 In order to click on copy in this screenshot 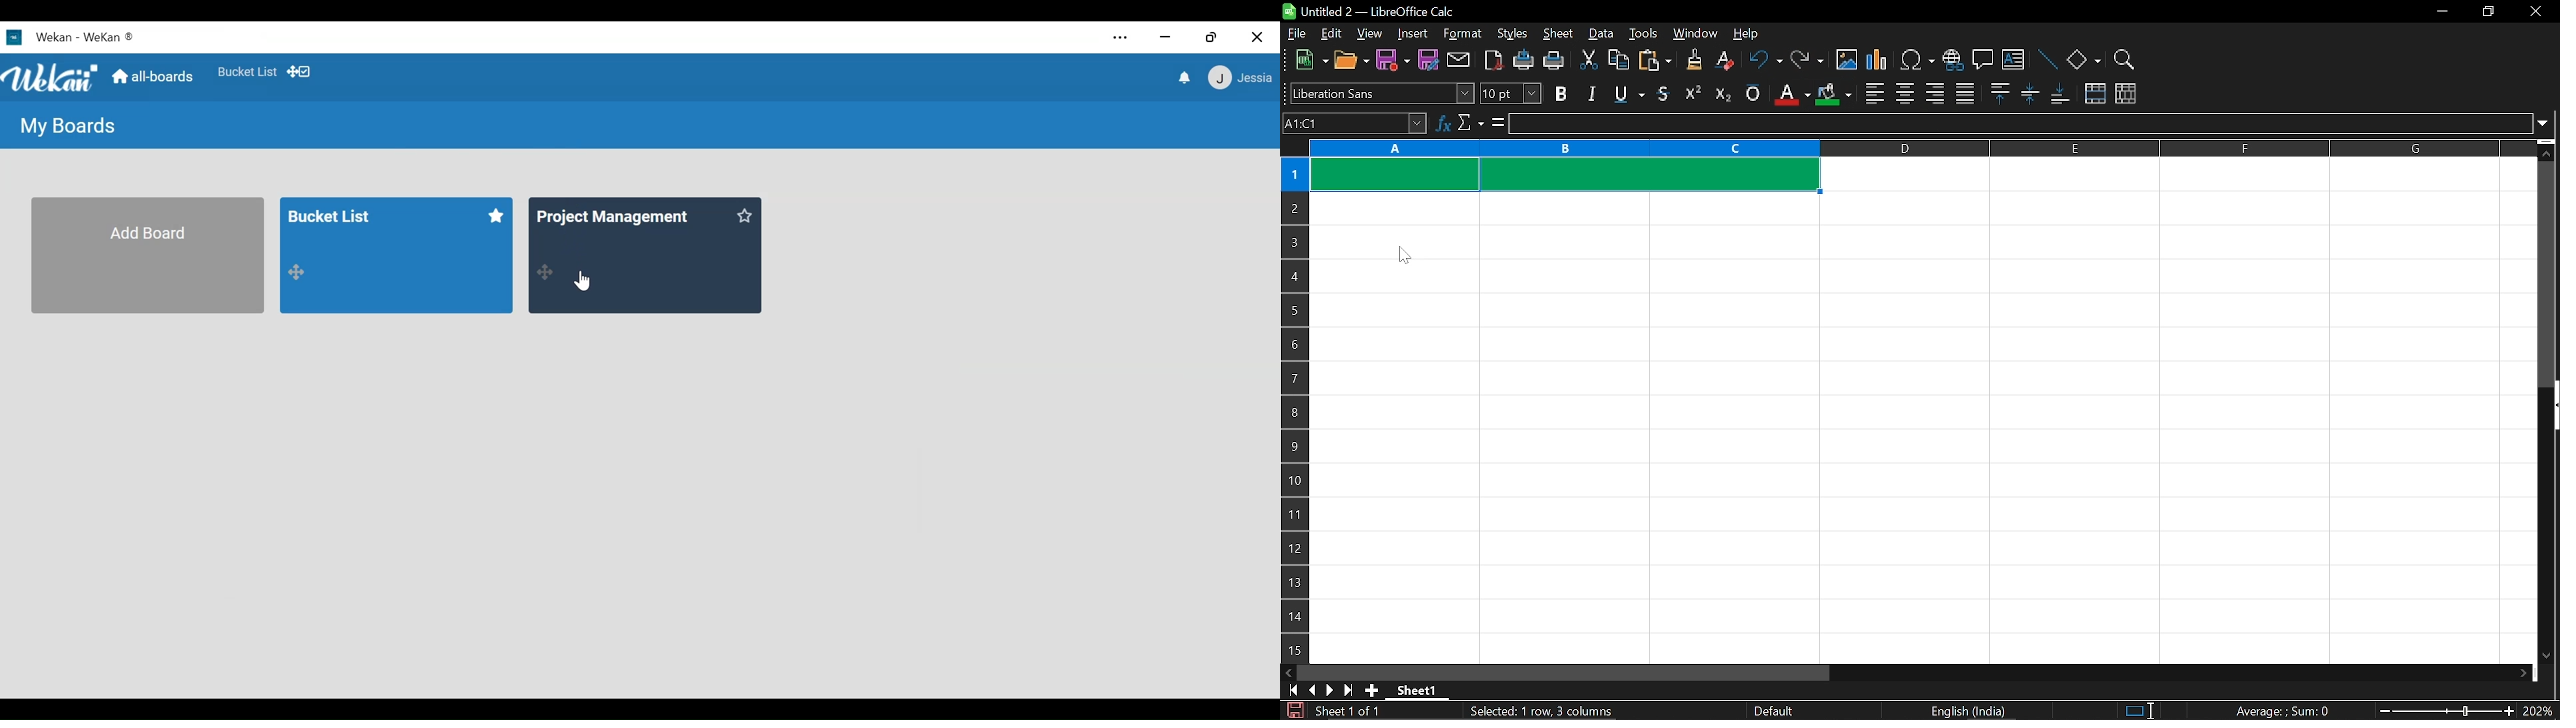, I will do `click(1619, 60)`.